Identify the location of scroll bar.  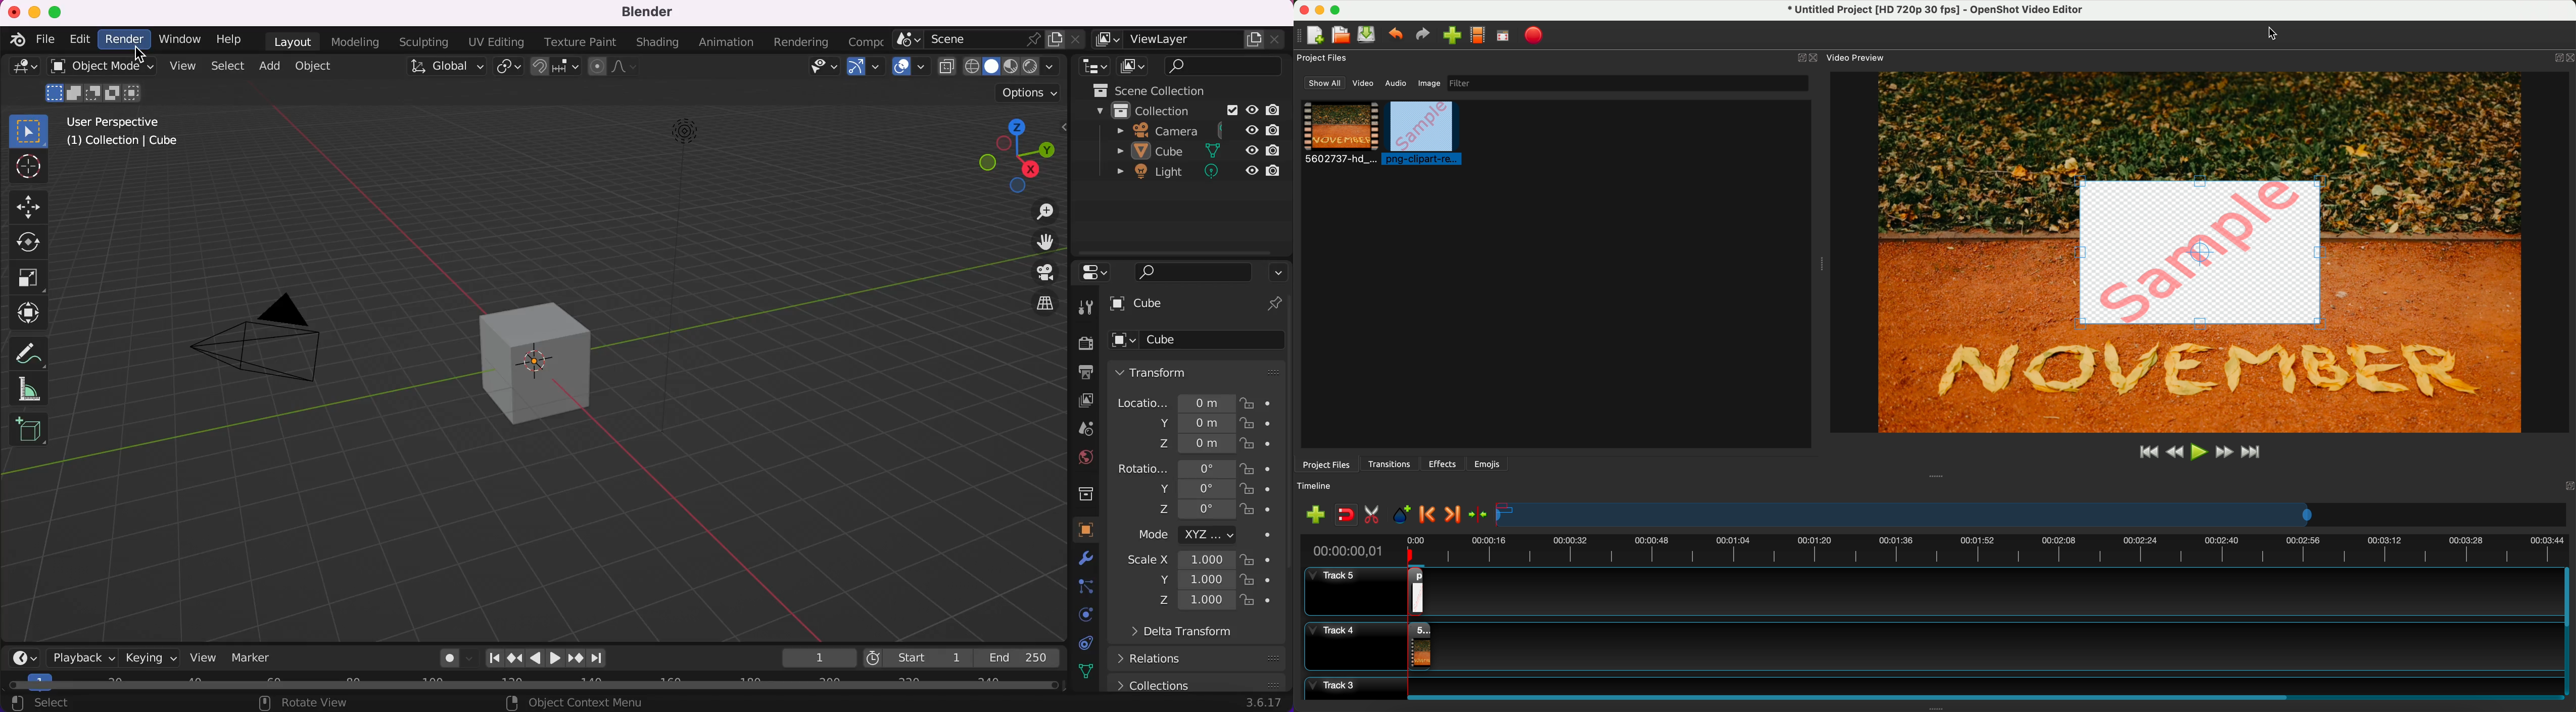
(1980, 696).